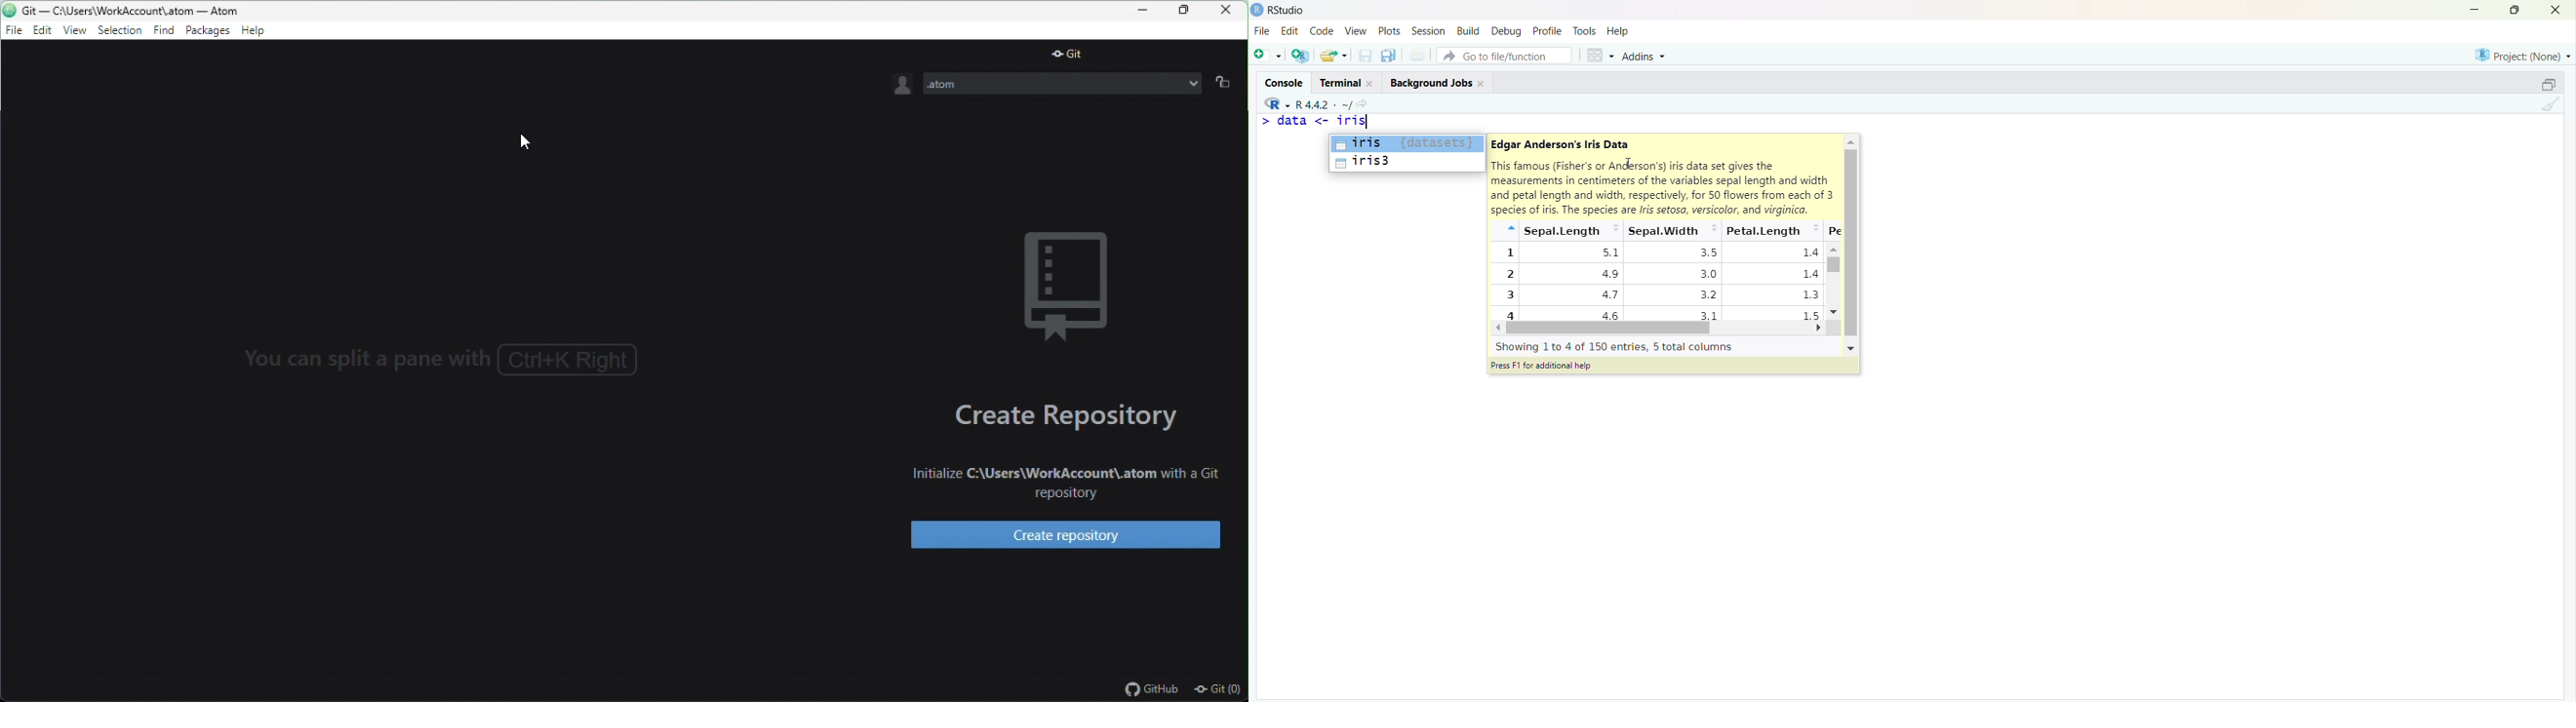  Describe the element at coordinates (1831, 313) in the screenshot. I see `Down` at that location.